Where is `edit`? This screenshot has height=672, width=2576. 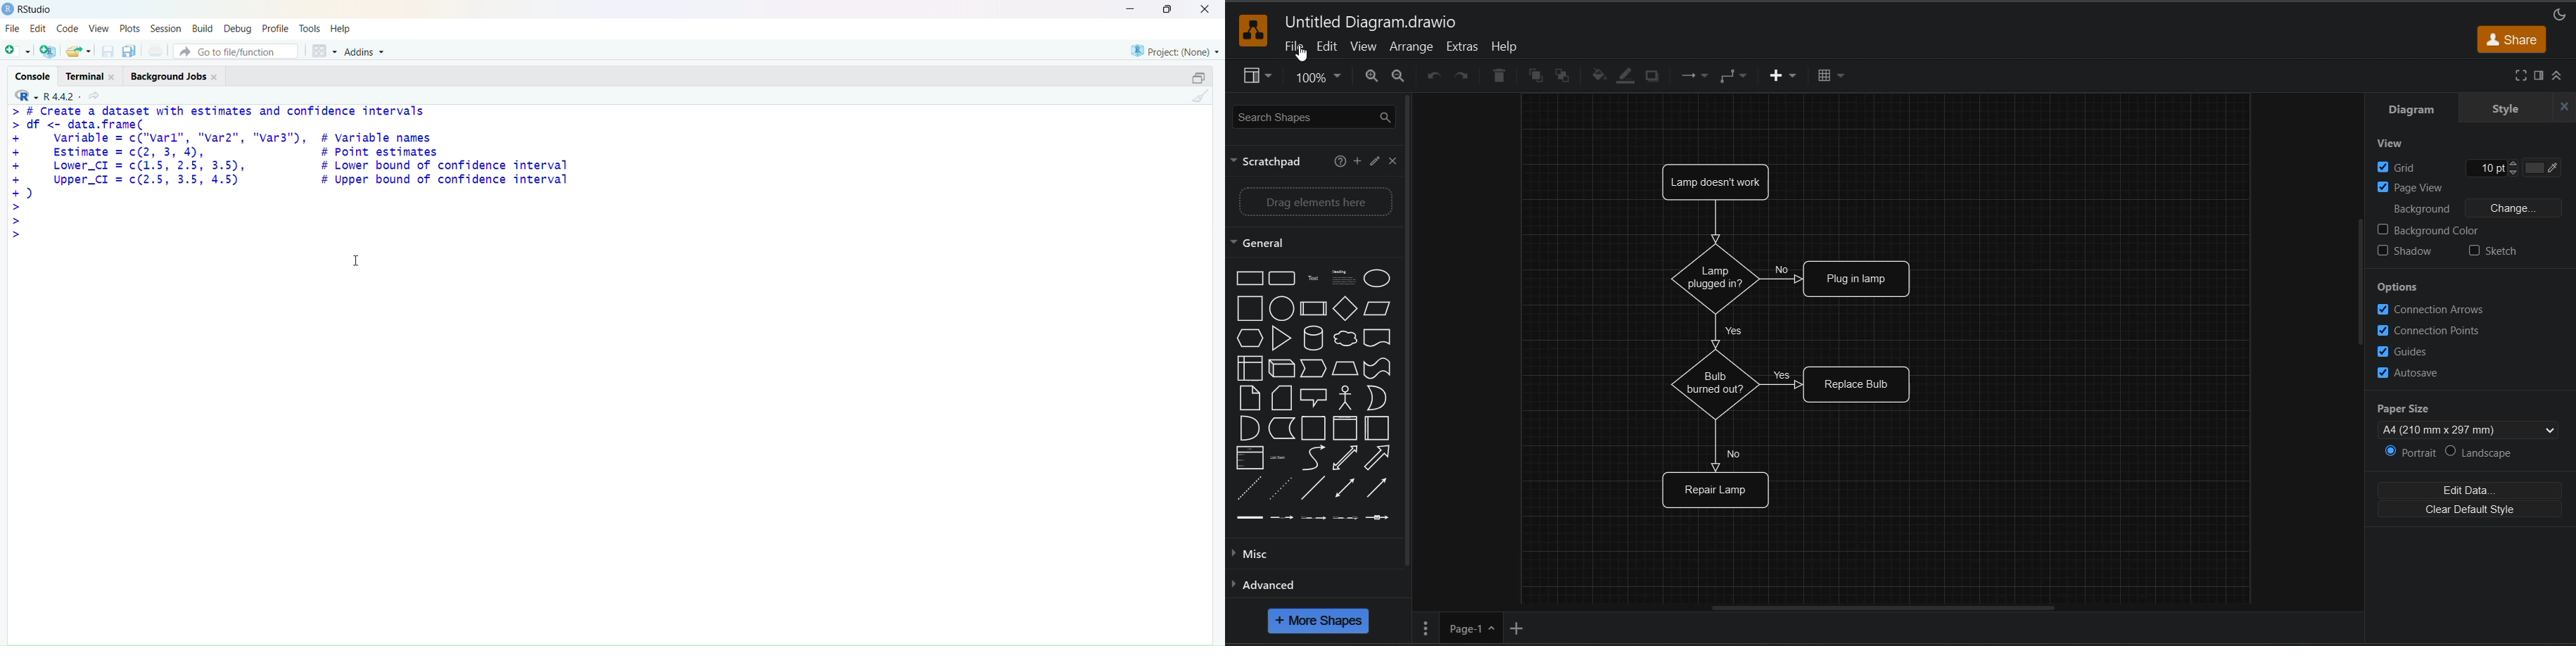 edit is located at coordinates (1372, 162).